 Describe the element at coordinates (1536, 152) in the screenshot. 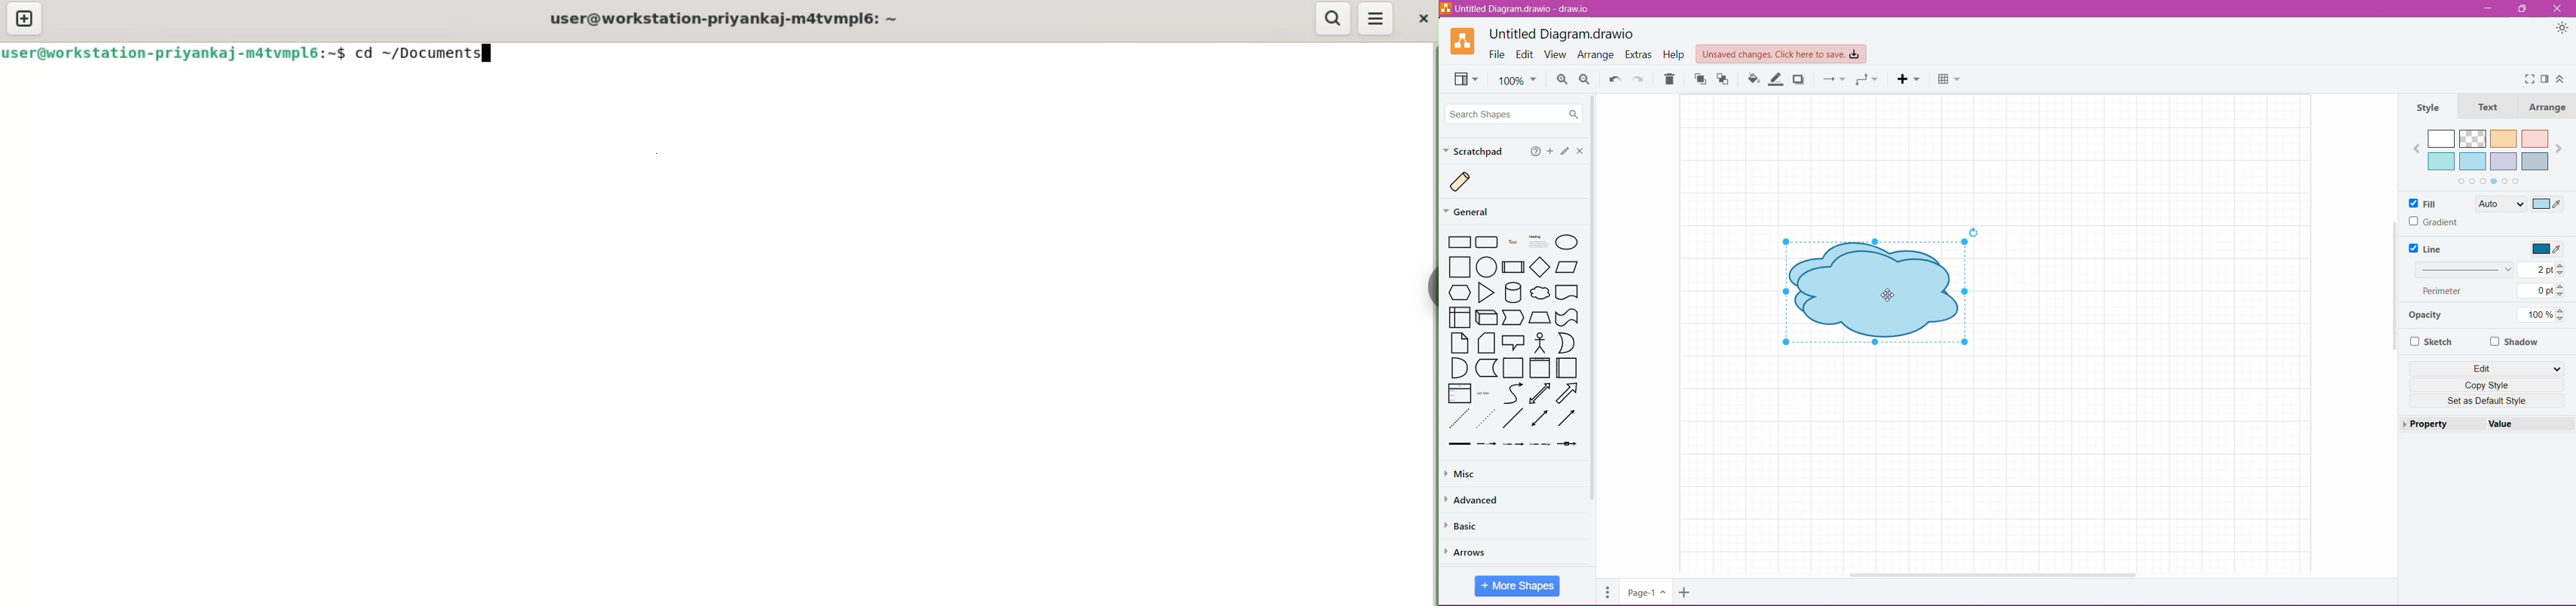

I see `Help` at that location.